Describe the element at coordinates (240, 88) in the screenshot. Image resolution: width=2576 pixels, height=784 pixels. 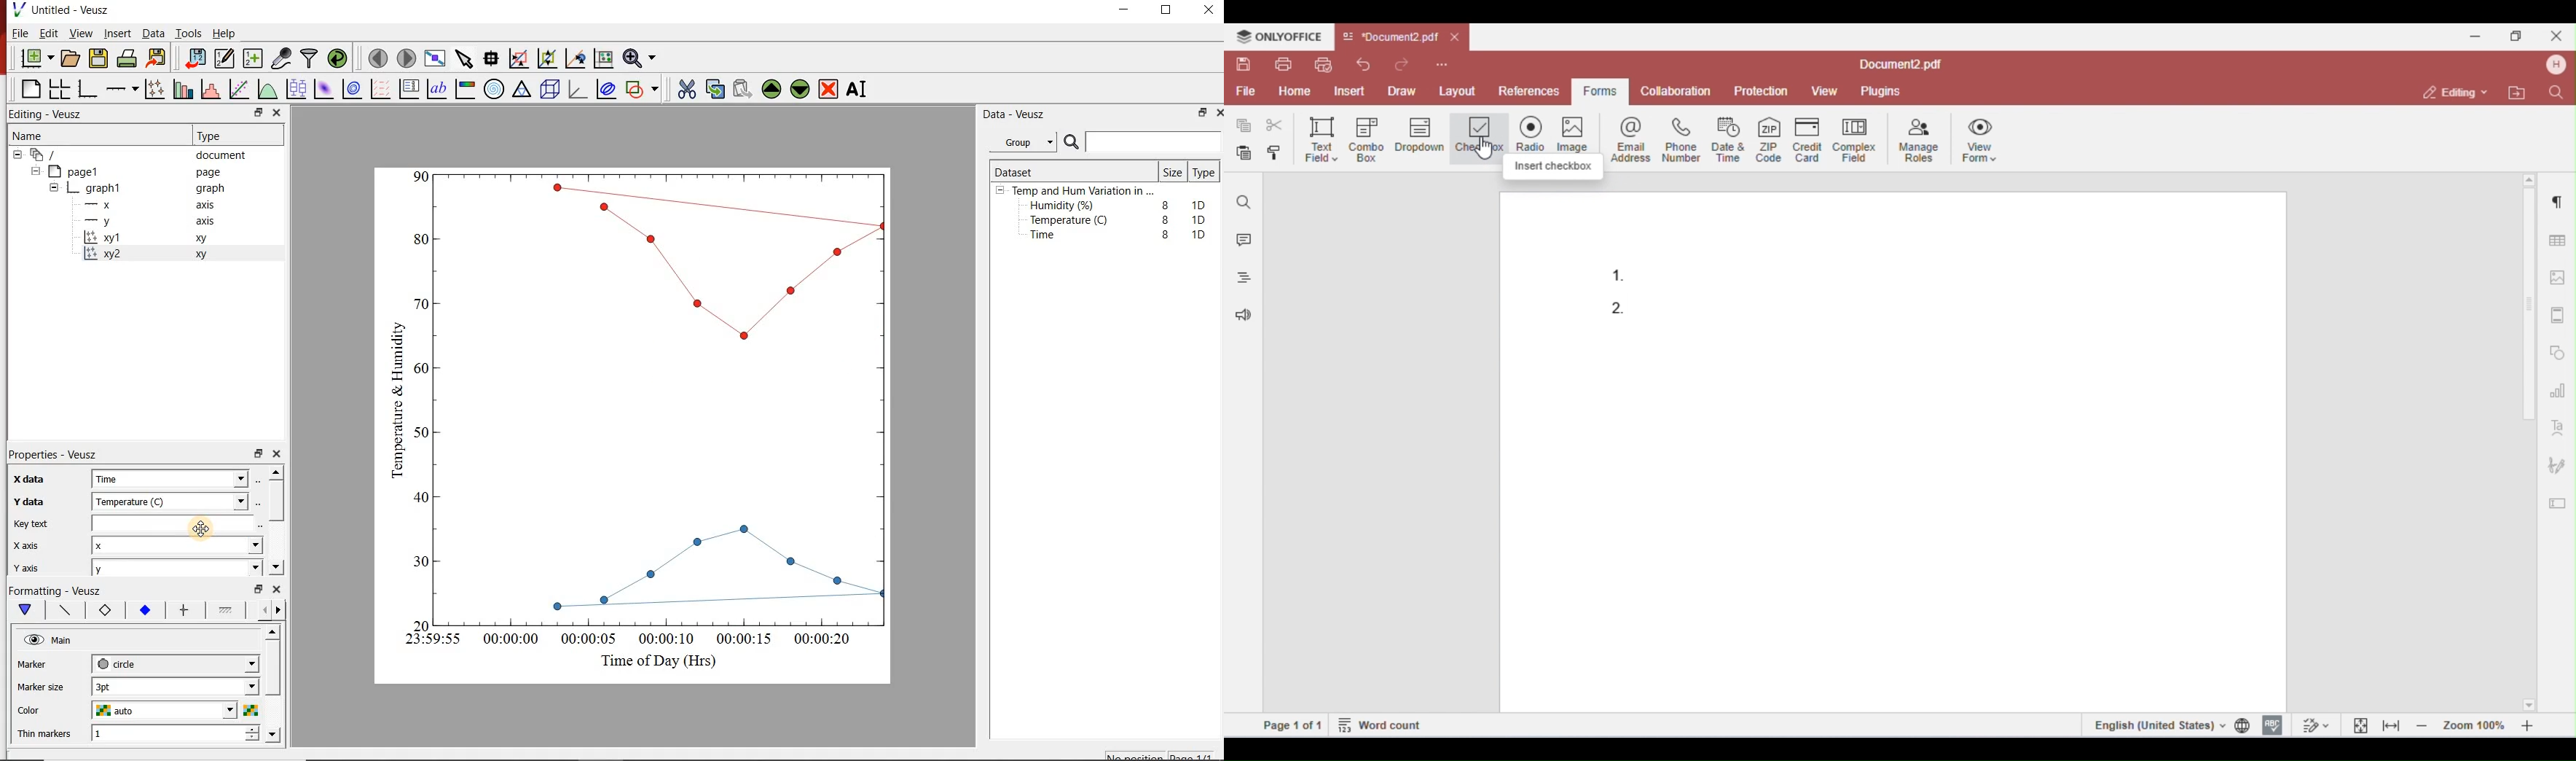
I see `Fit a function to data` at that location.